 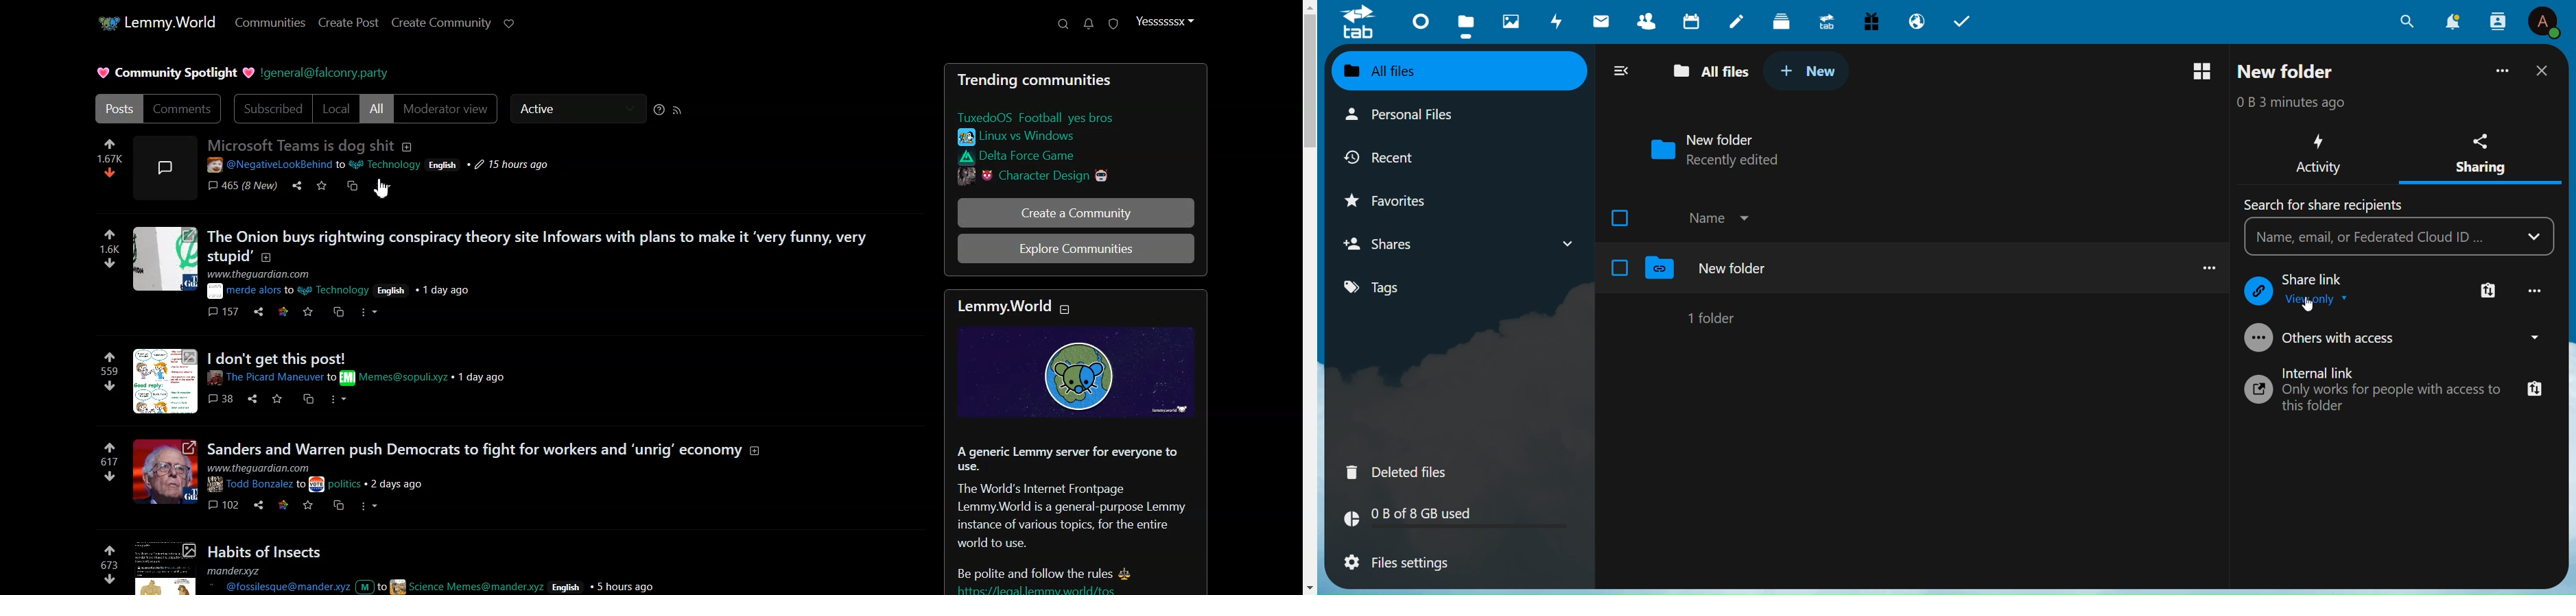 What do you see at coordinates (259, 503) in the screenshot?
I see `share` at bounding box center [259, 503].